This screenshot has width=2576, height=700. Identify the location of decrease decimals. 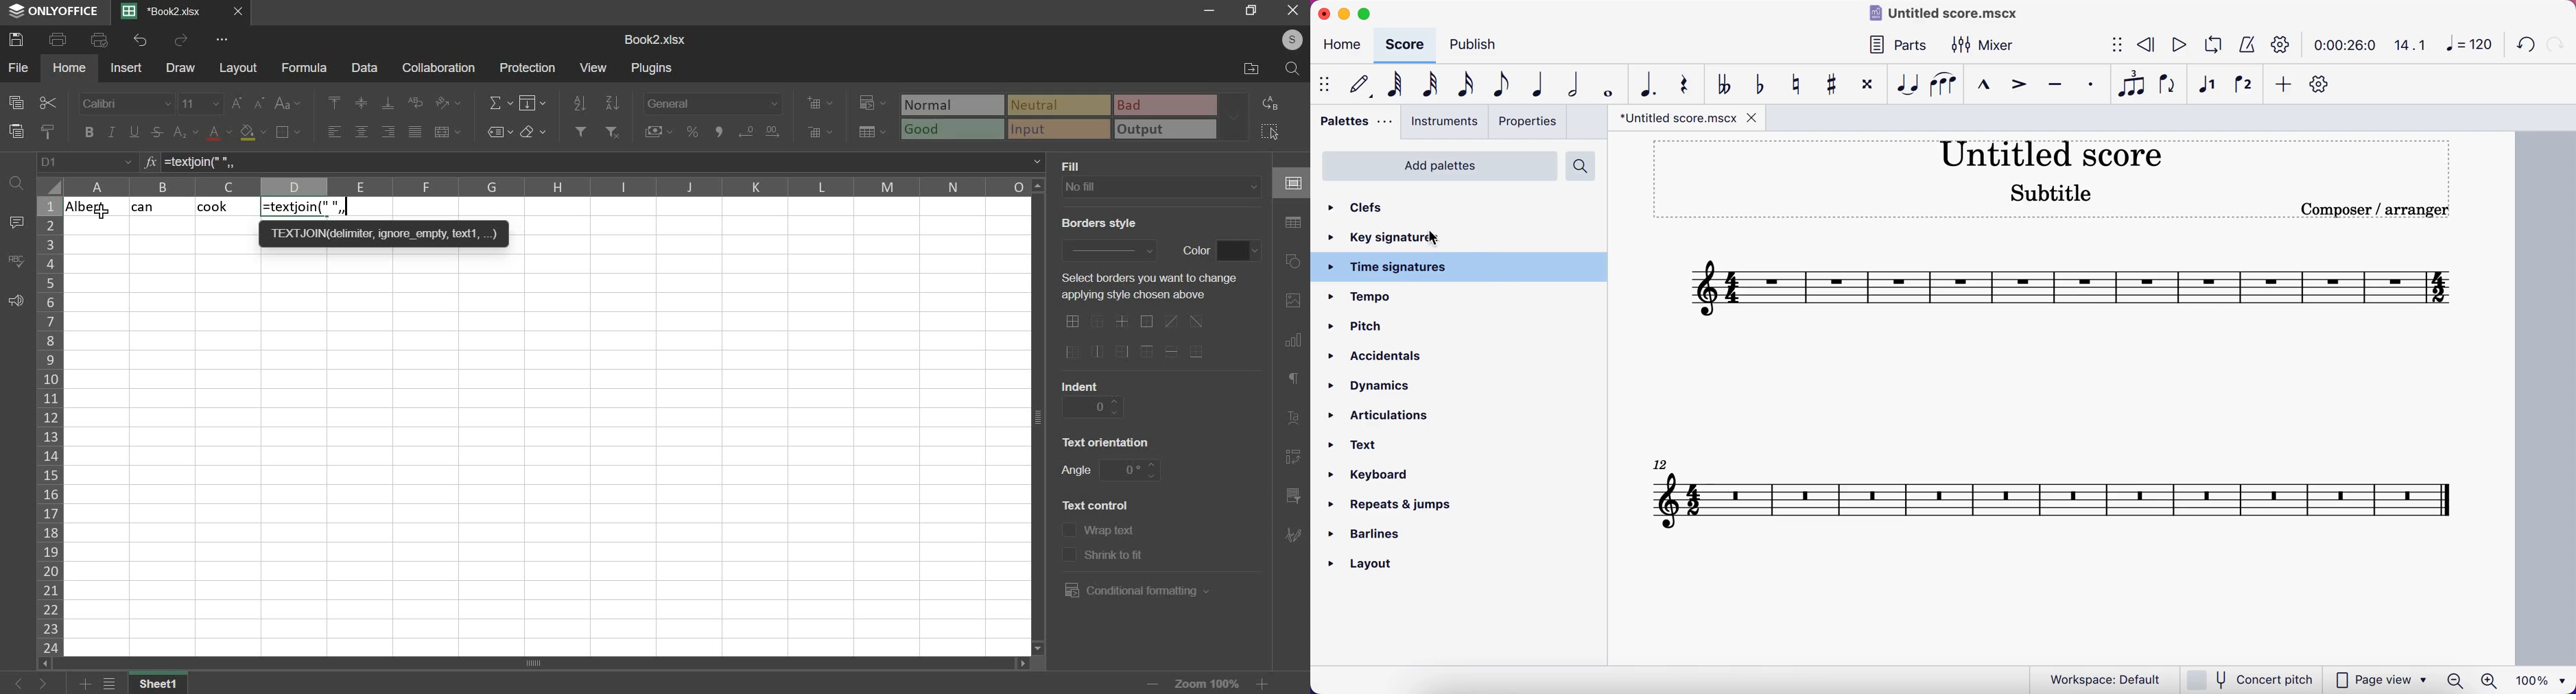
(772, 129).